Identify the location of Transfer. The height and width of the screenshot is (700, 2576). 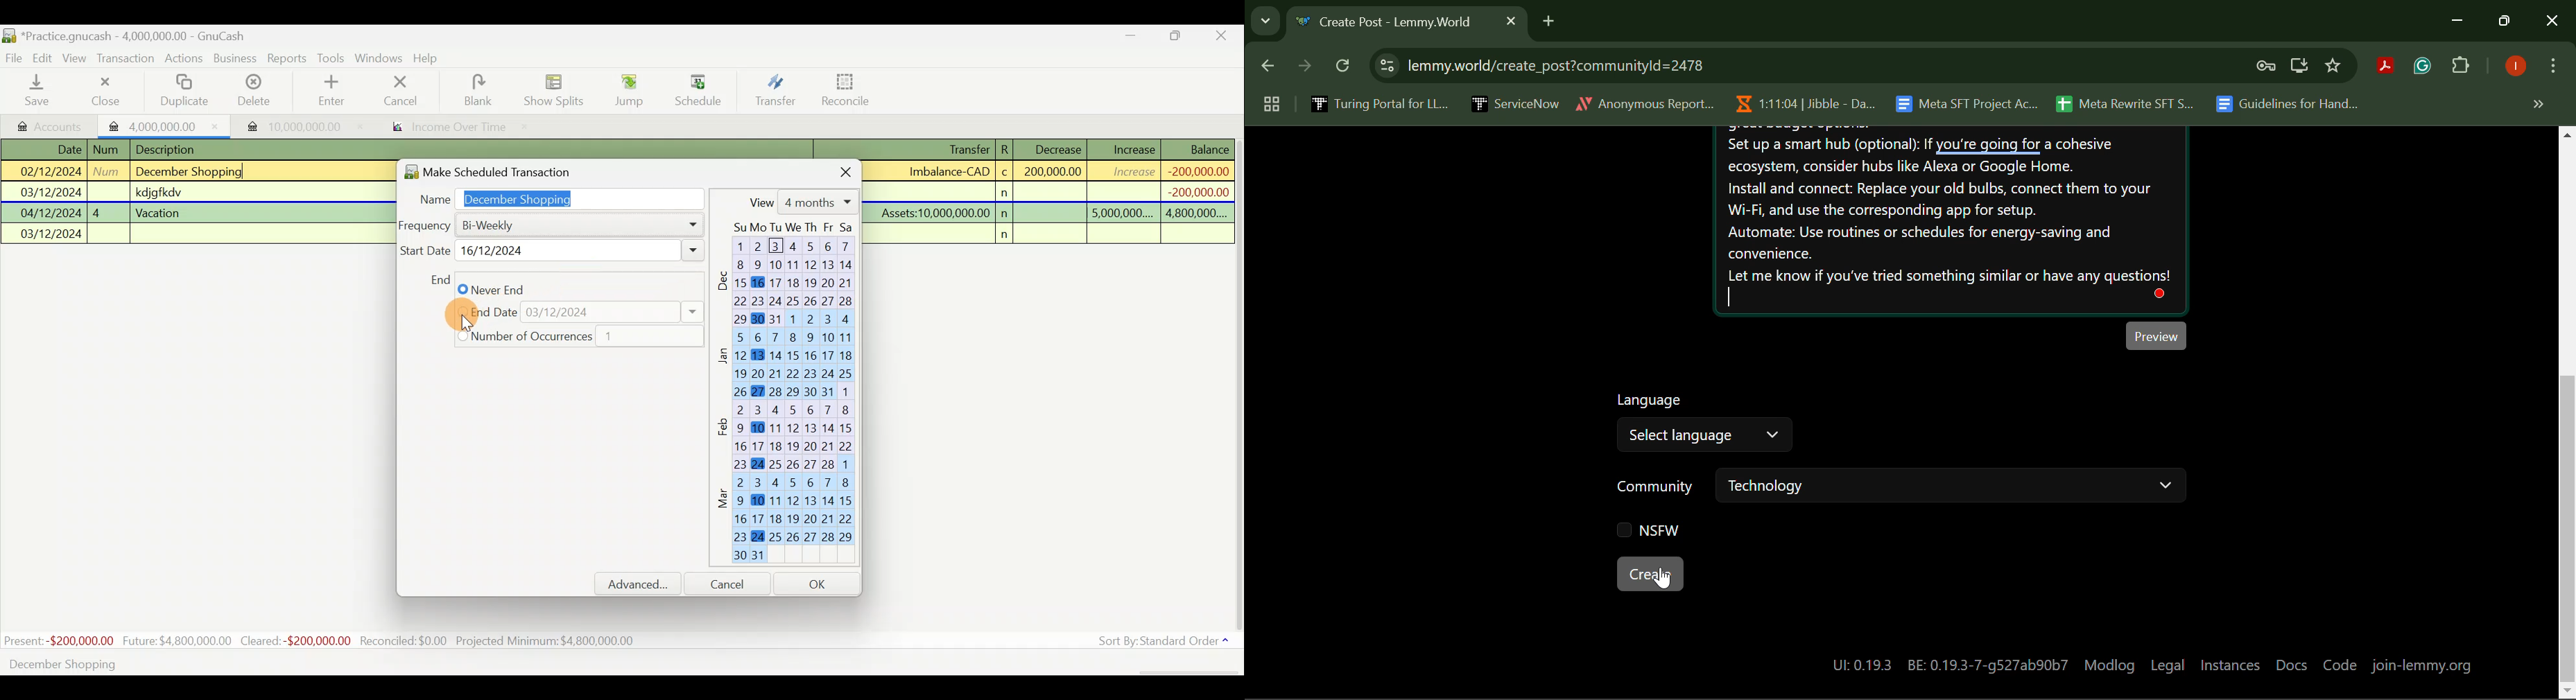
(776, 89).